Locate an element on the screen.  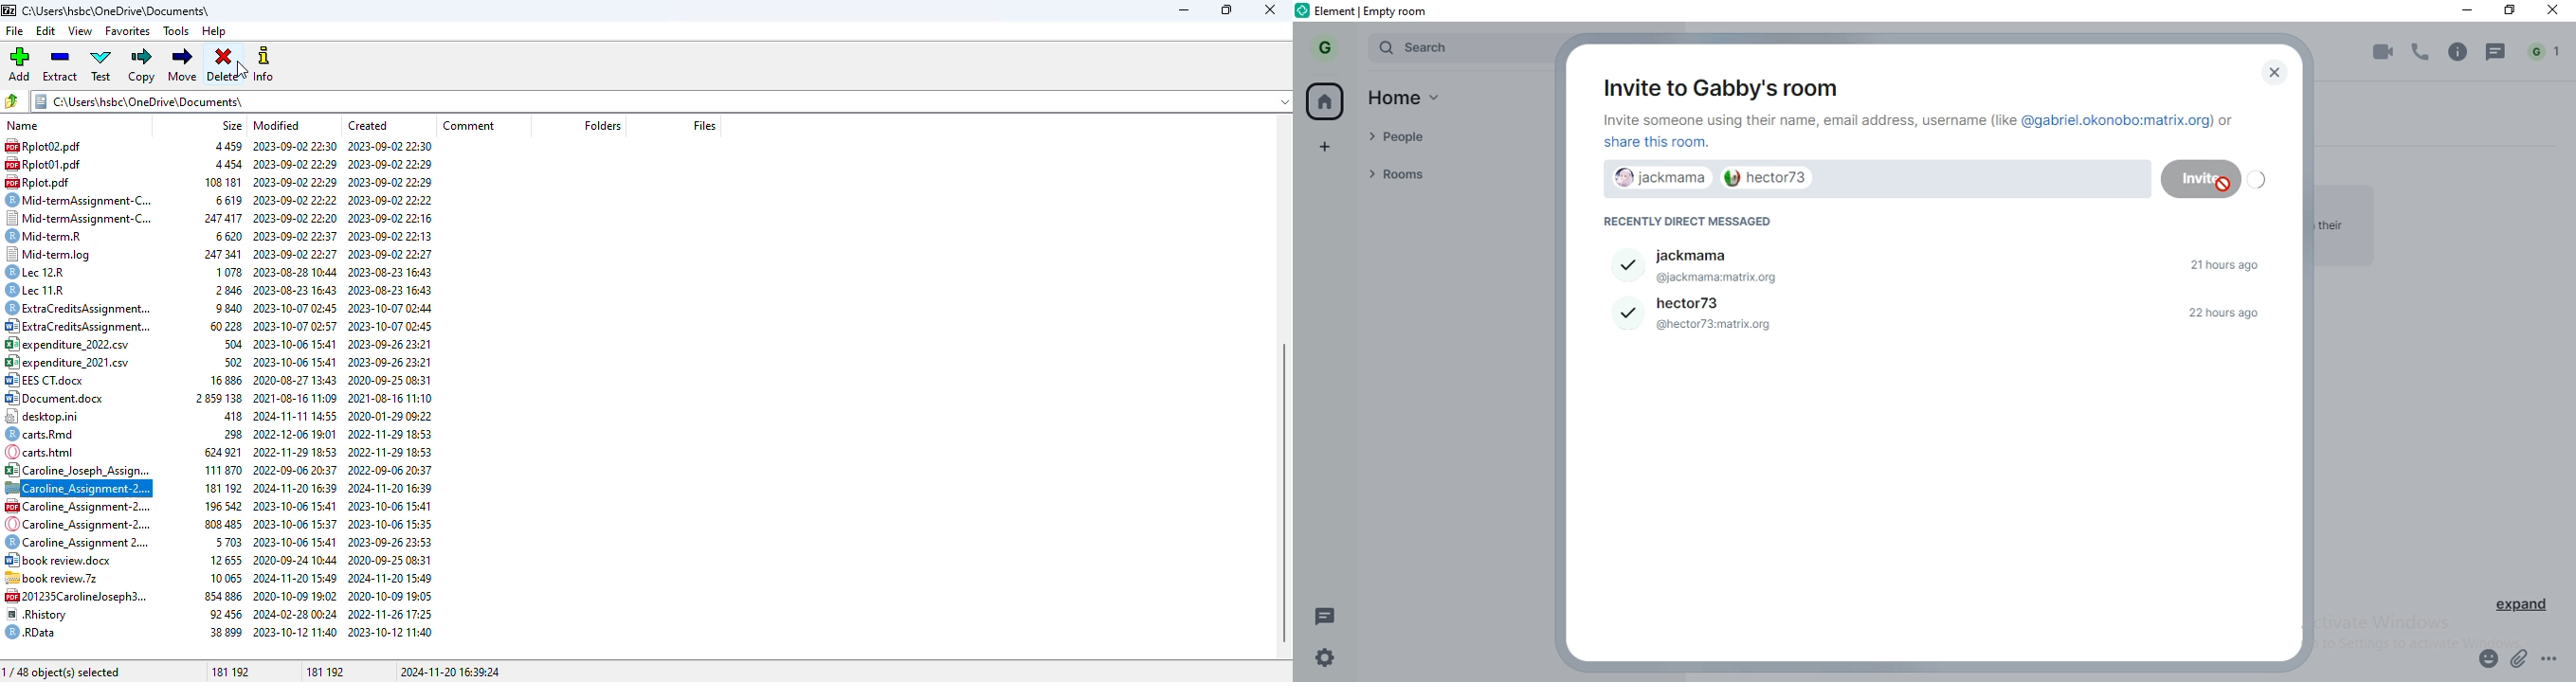
2024-11-20 15:49 is located at coordinates (294, 577).